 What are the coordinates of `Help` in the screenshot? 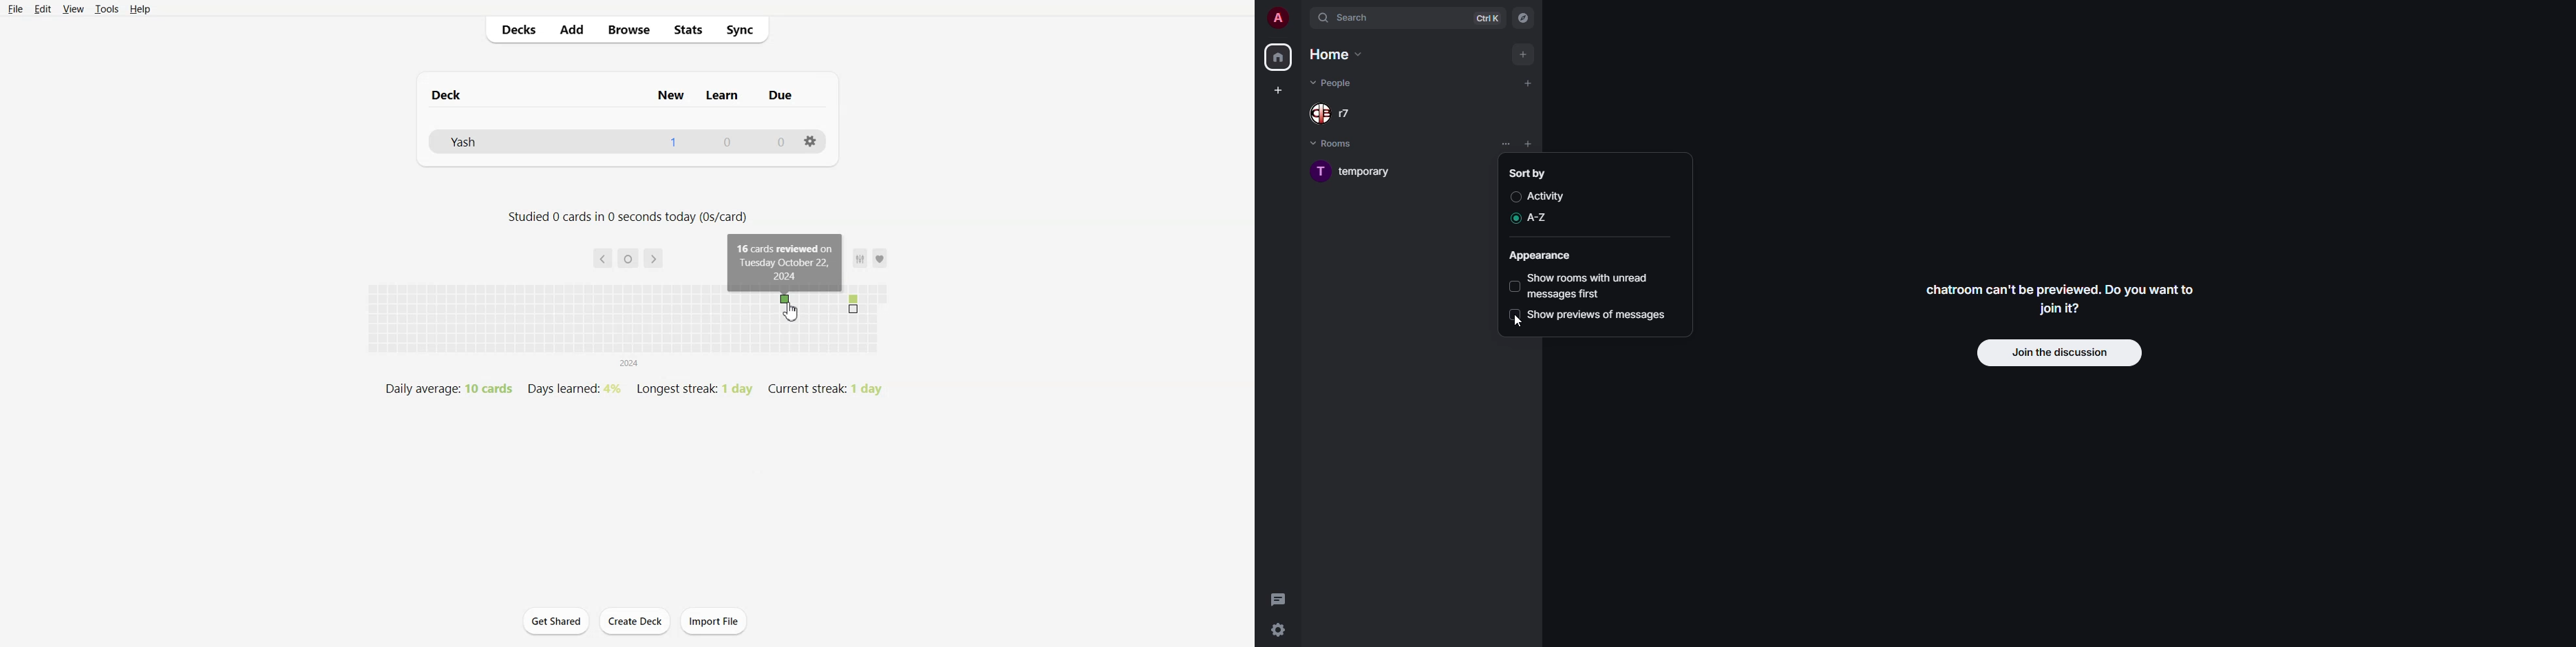 It's located at (140, 9).